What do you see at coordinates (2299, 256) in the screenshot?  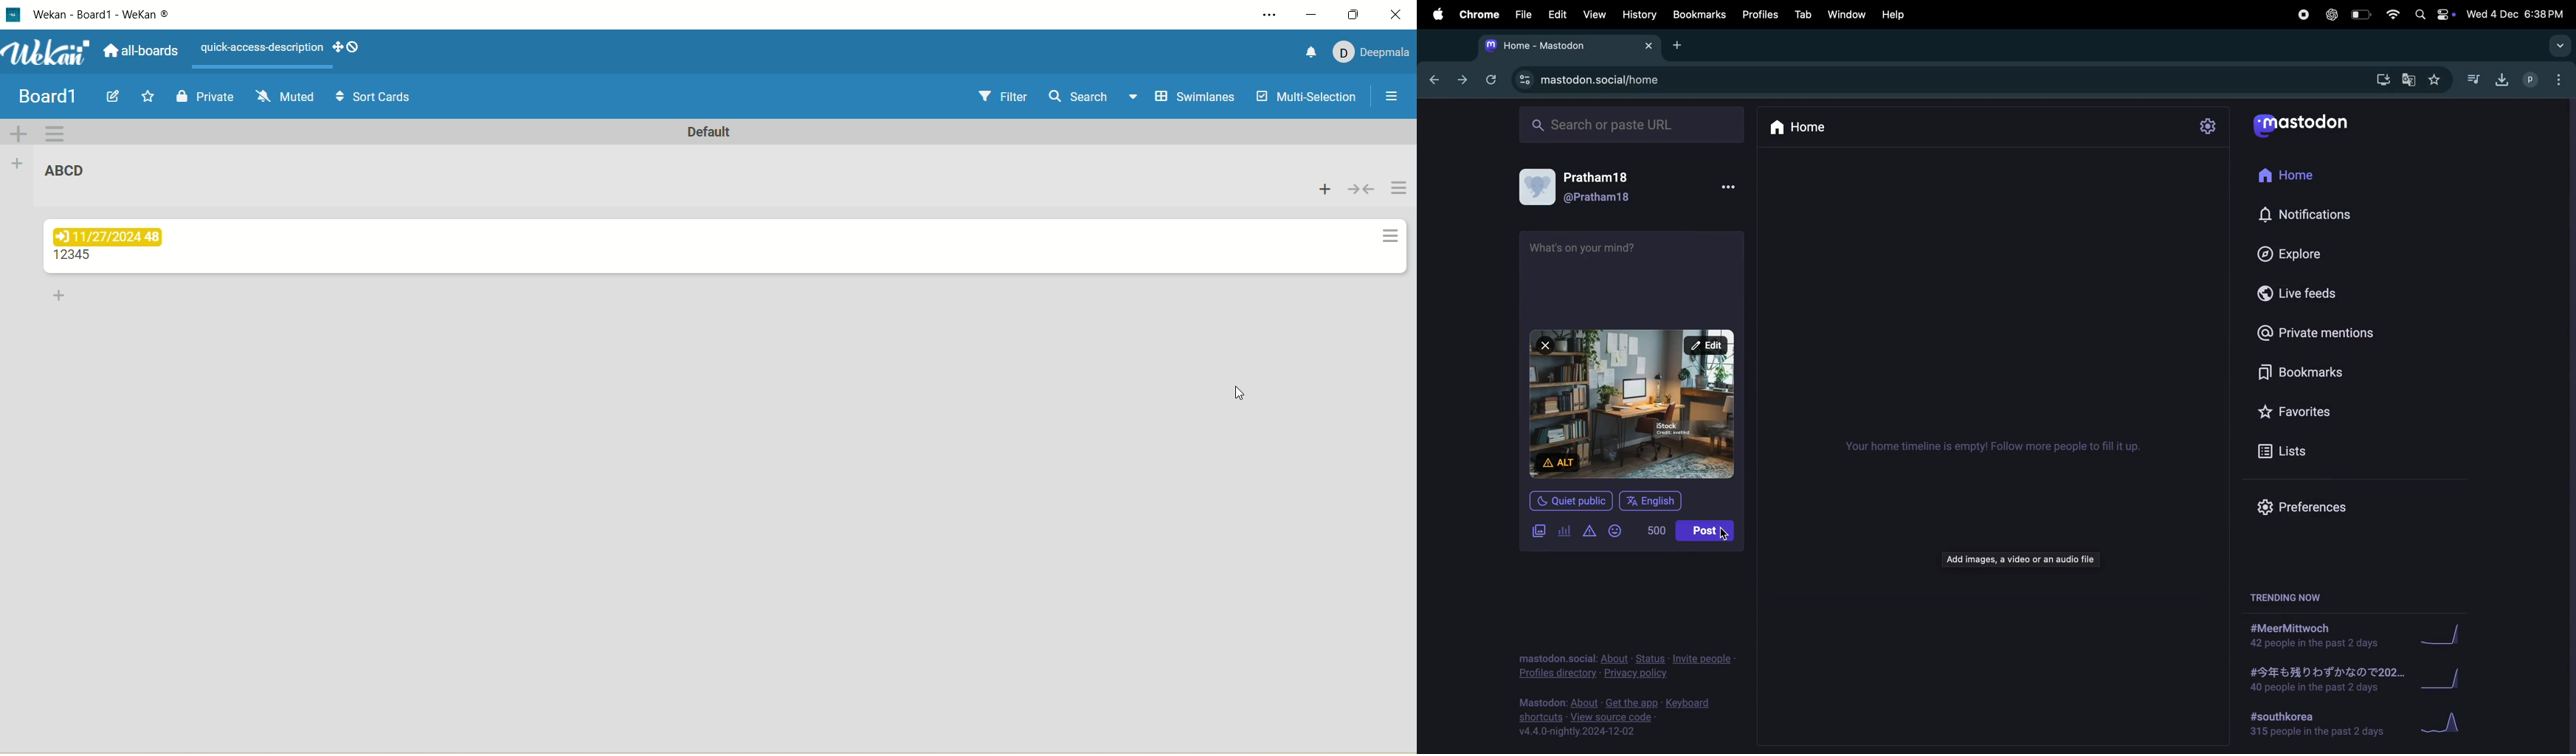 I see `explore` at bounding box center [2299, 256].